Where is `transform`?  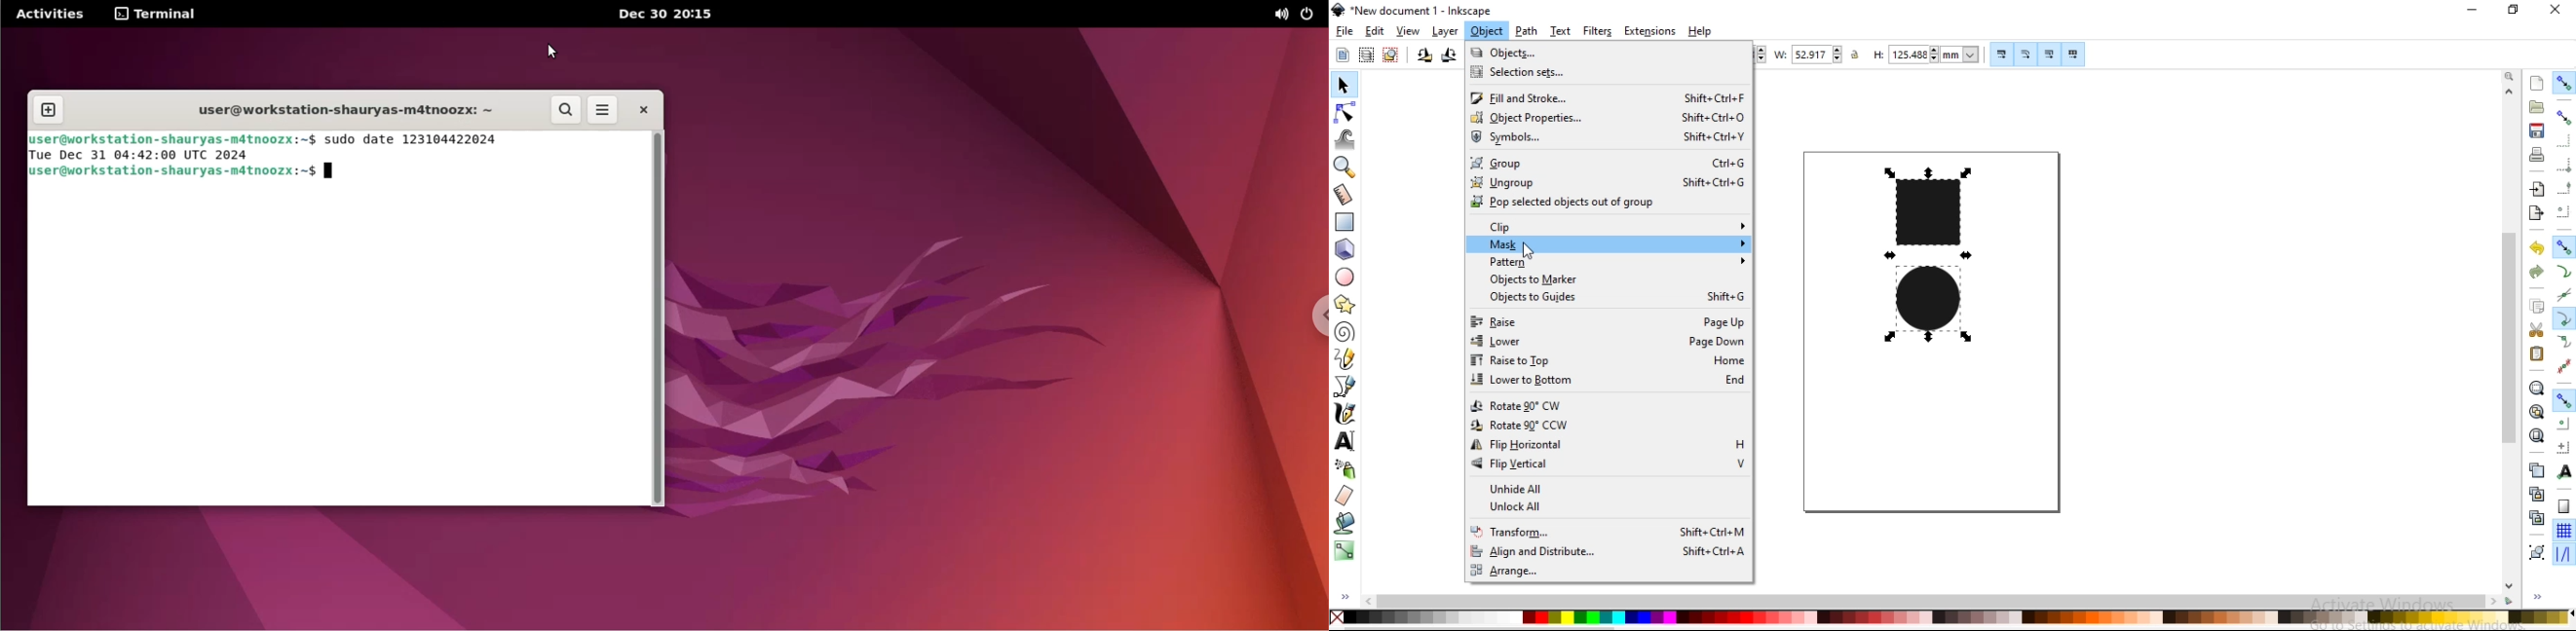 transform is located at coordinates (1609, 530).